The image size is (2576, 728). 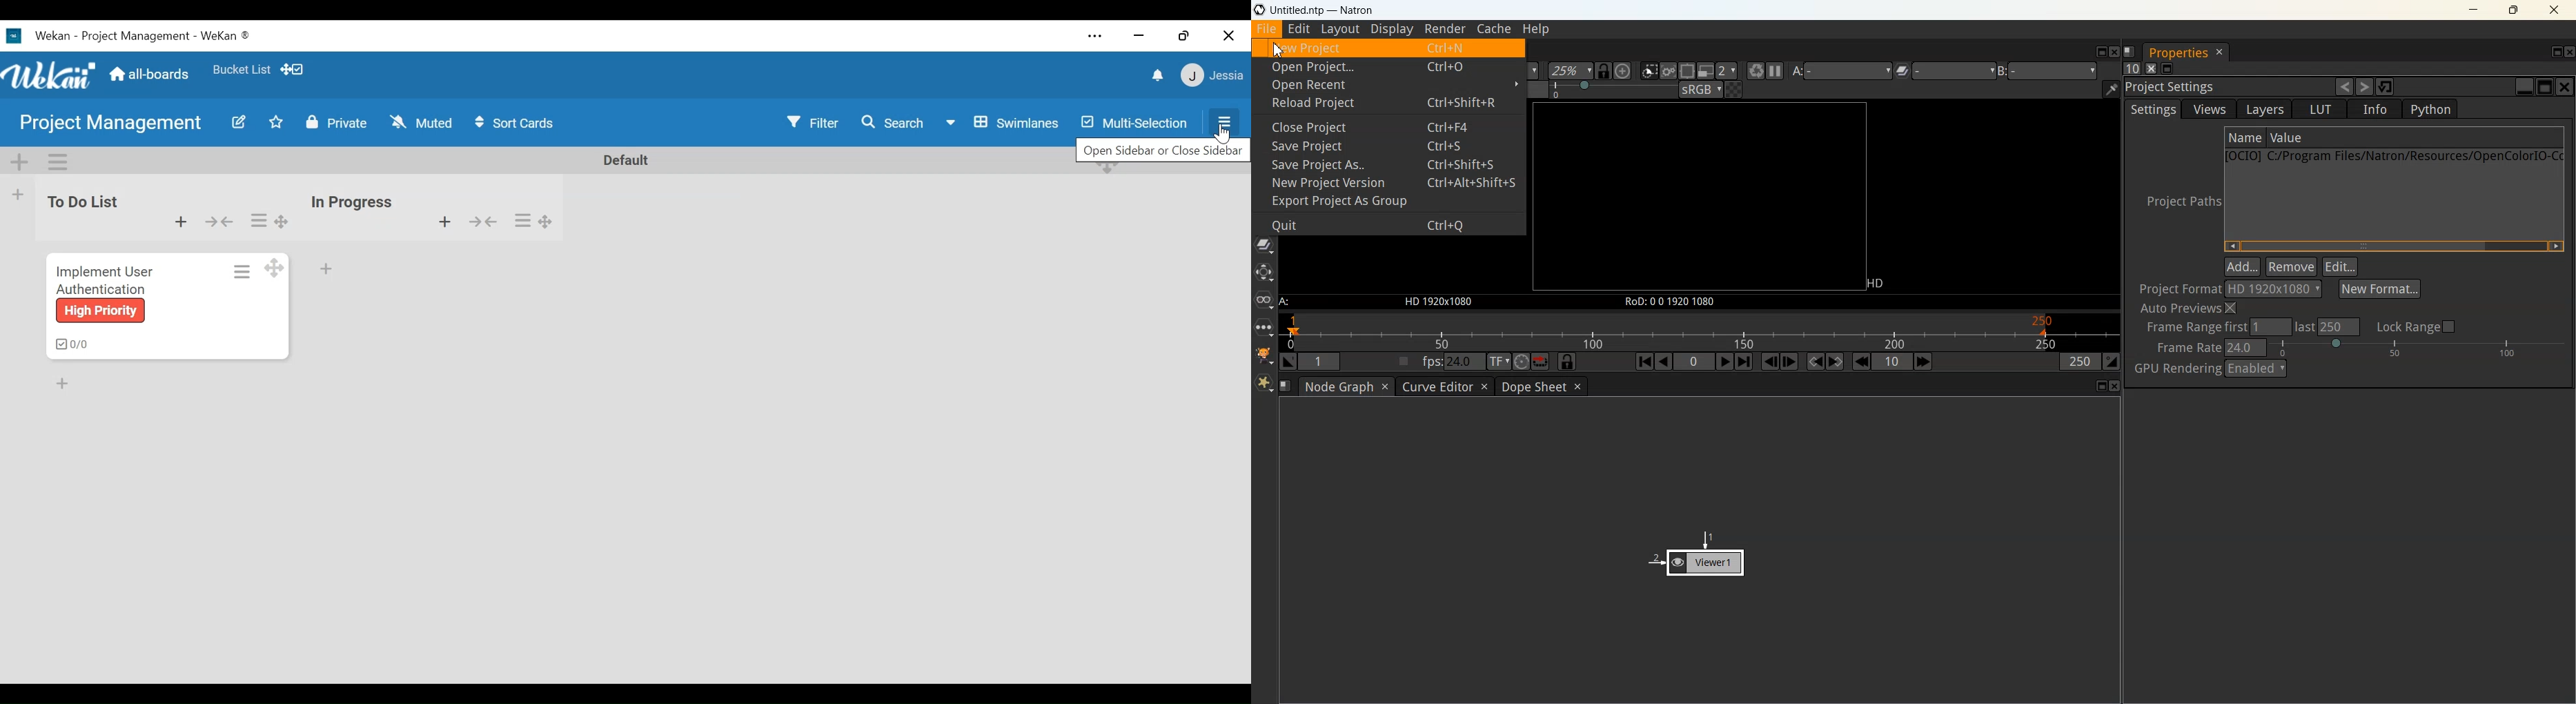 What do you see at coordinates (546, 222) in the screenshot?
I see `Desktop drag handles` at bounding box center [546, 222].